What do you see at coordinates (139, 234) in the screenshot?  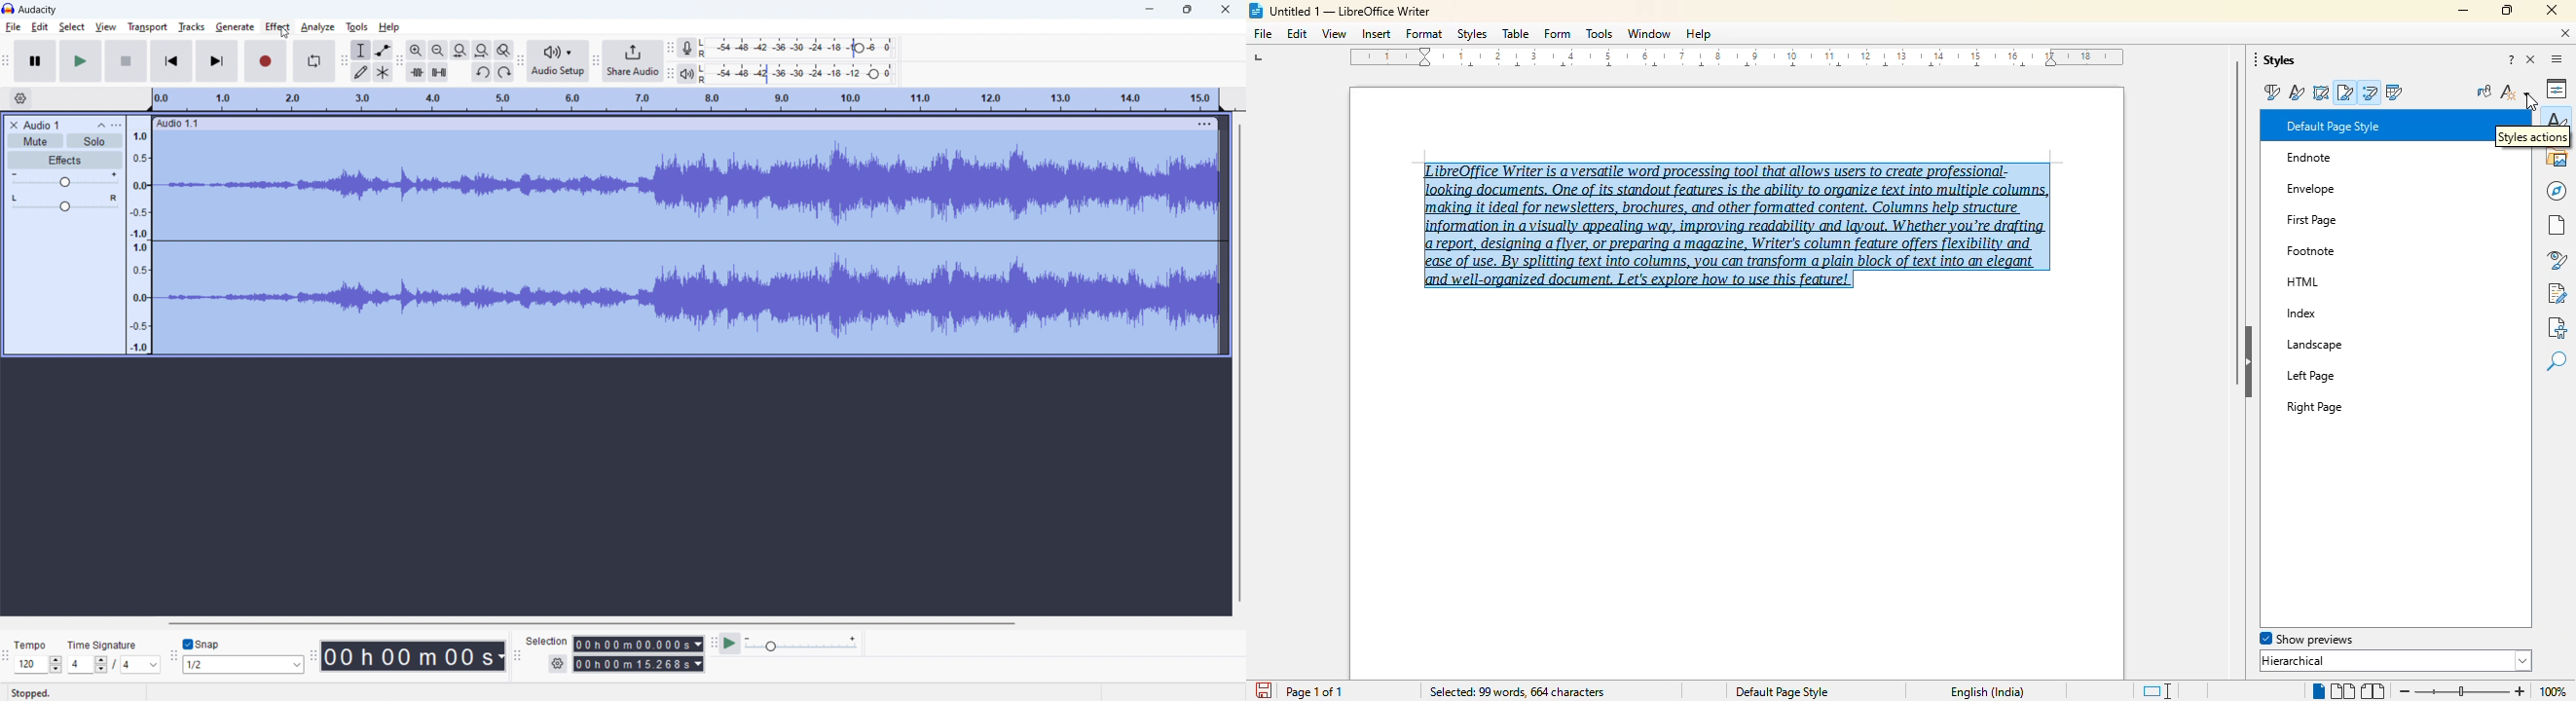 I see `amplitude` at bounding box center [139, 234].